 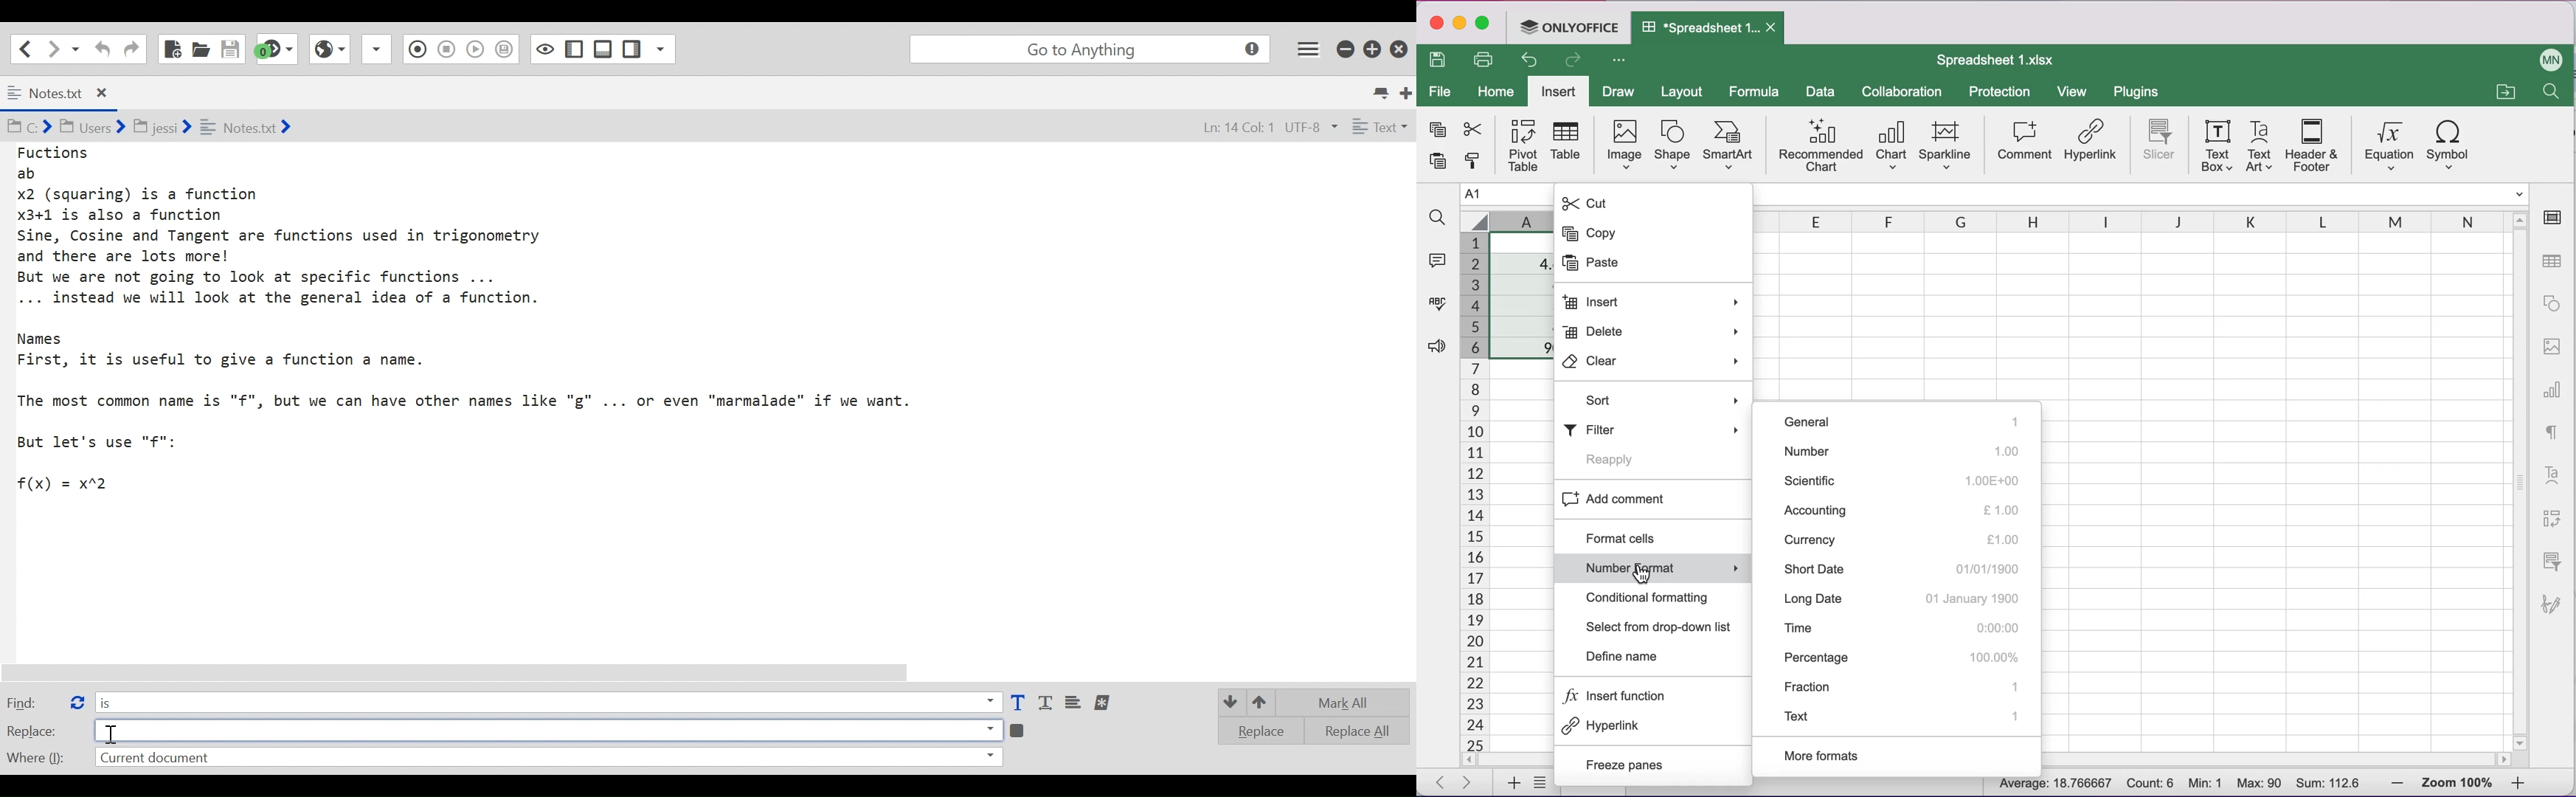 What do you see at coordinates (1623, 202) in the screenshot?
I see `Cut` at bounding box center [1623, 202].